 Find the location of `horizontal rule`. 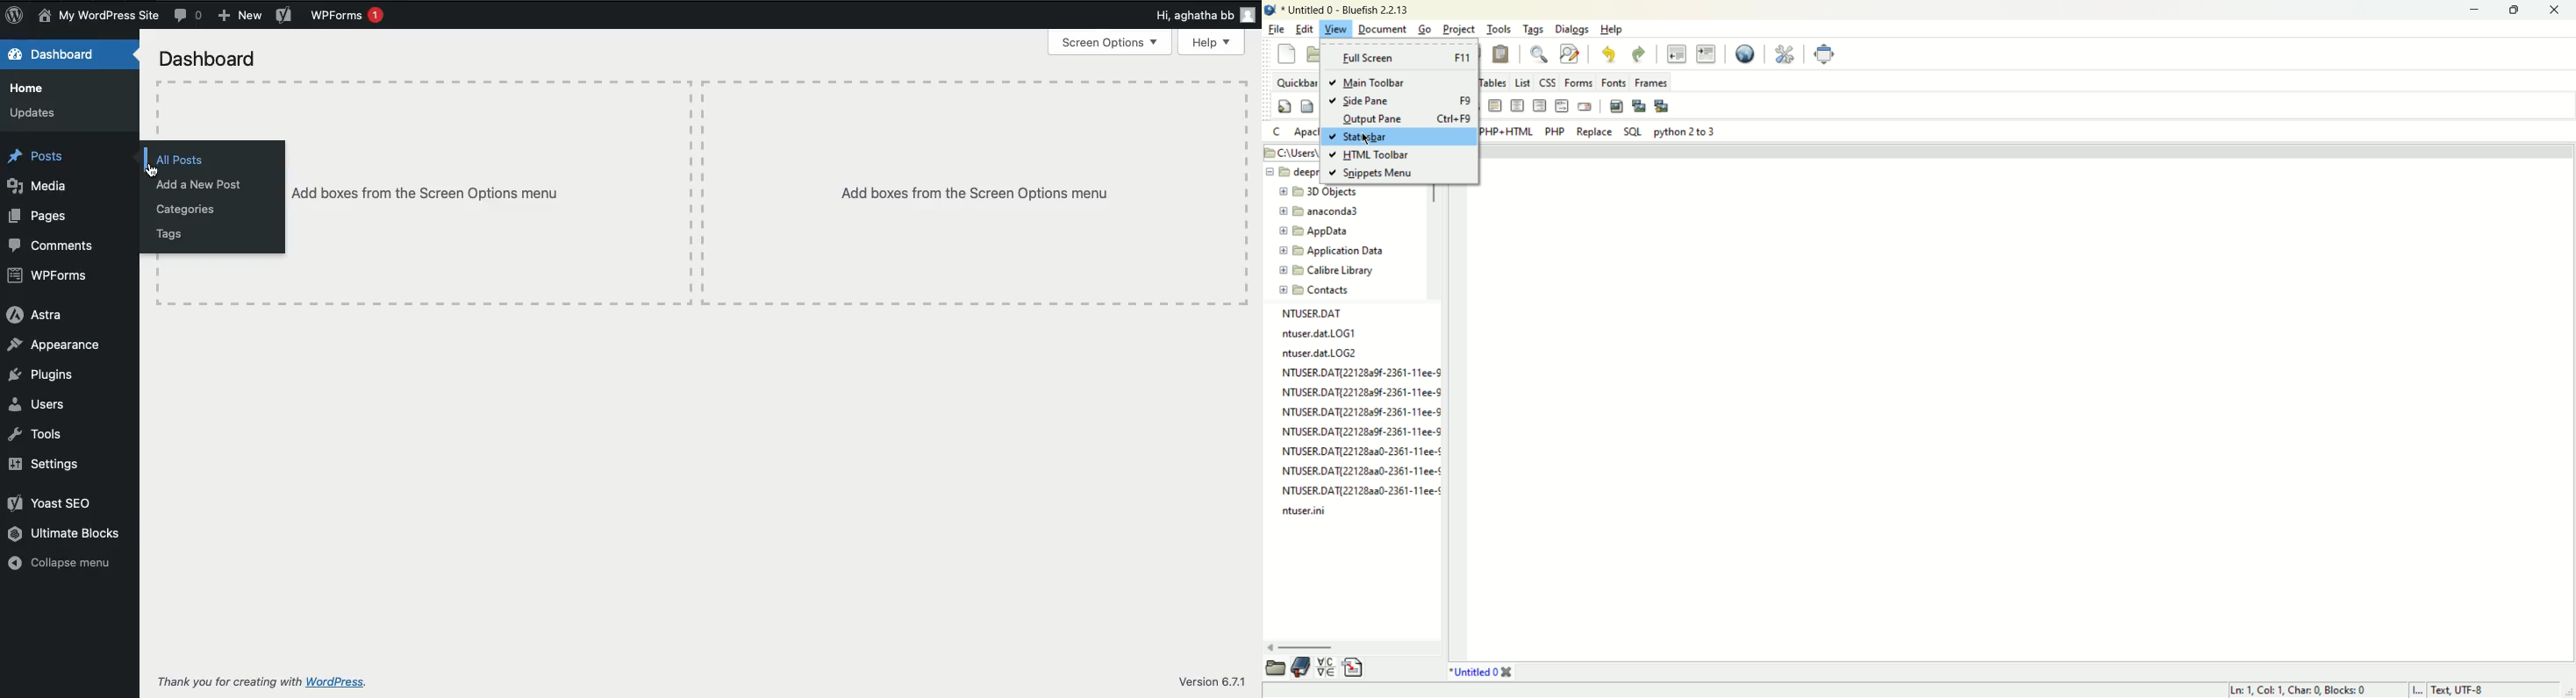

horizontal rule is located at coordinates (1493, 105).